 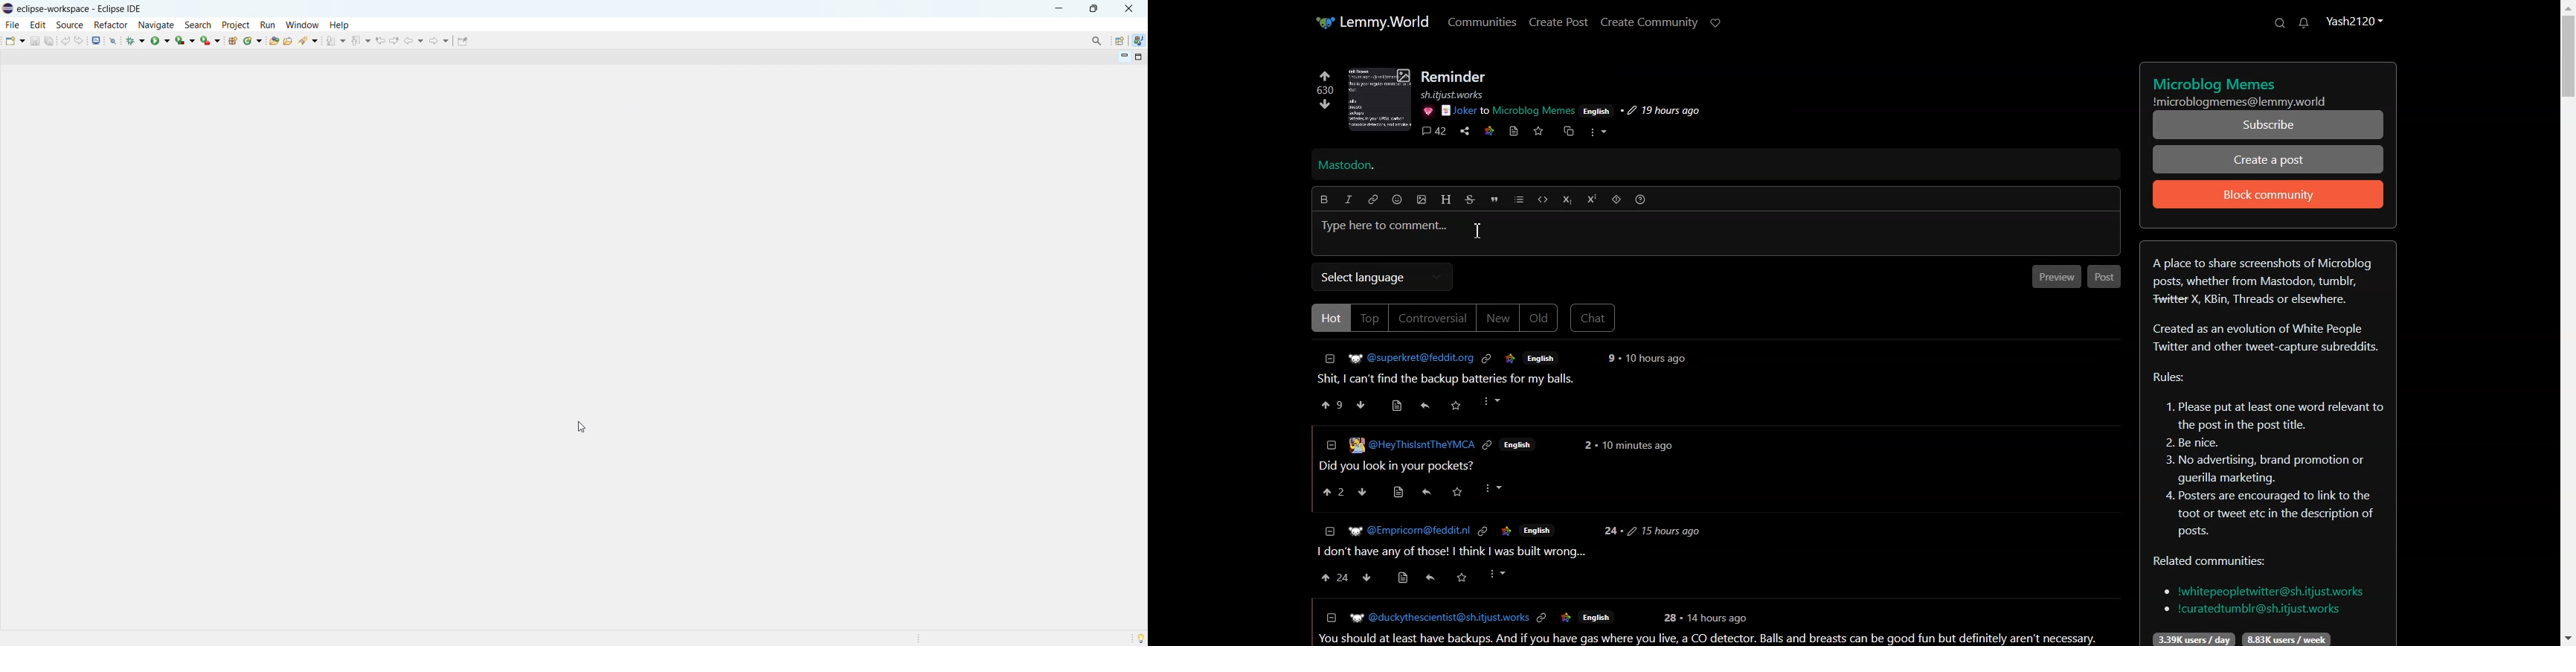 I want to click on Preview, so click(x=2055, y=276).